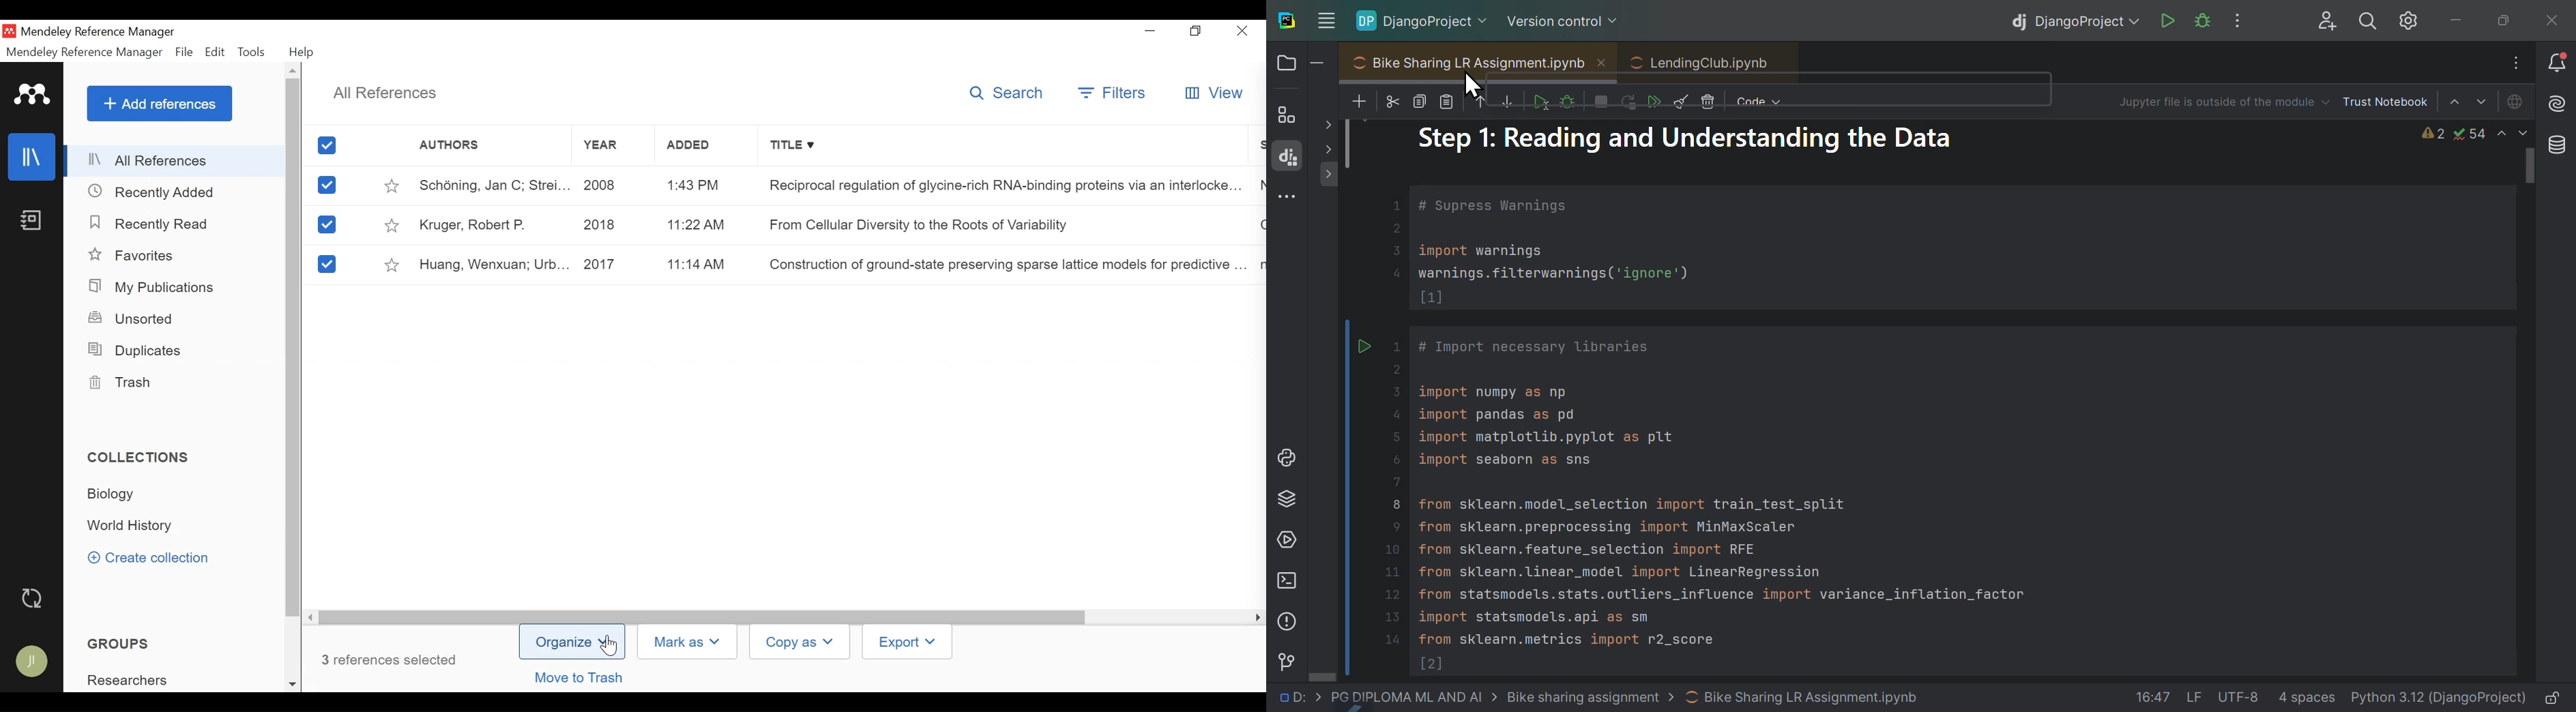 The width and height of the screenshot is (2576, 728). Describe the element at coordinates (31, 157) in the screenshot. I see `Library` at that location.